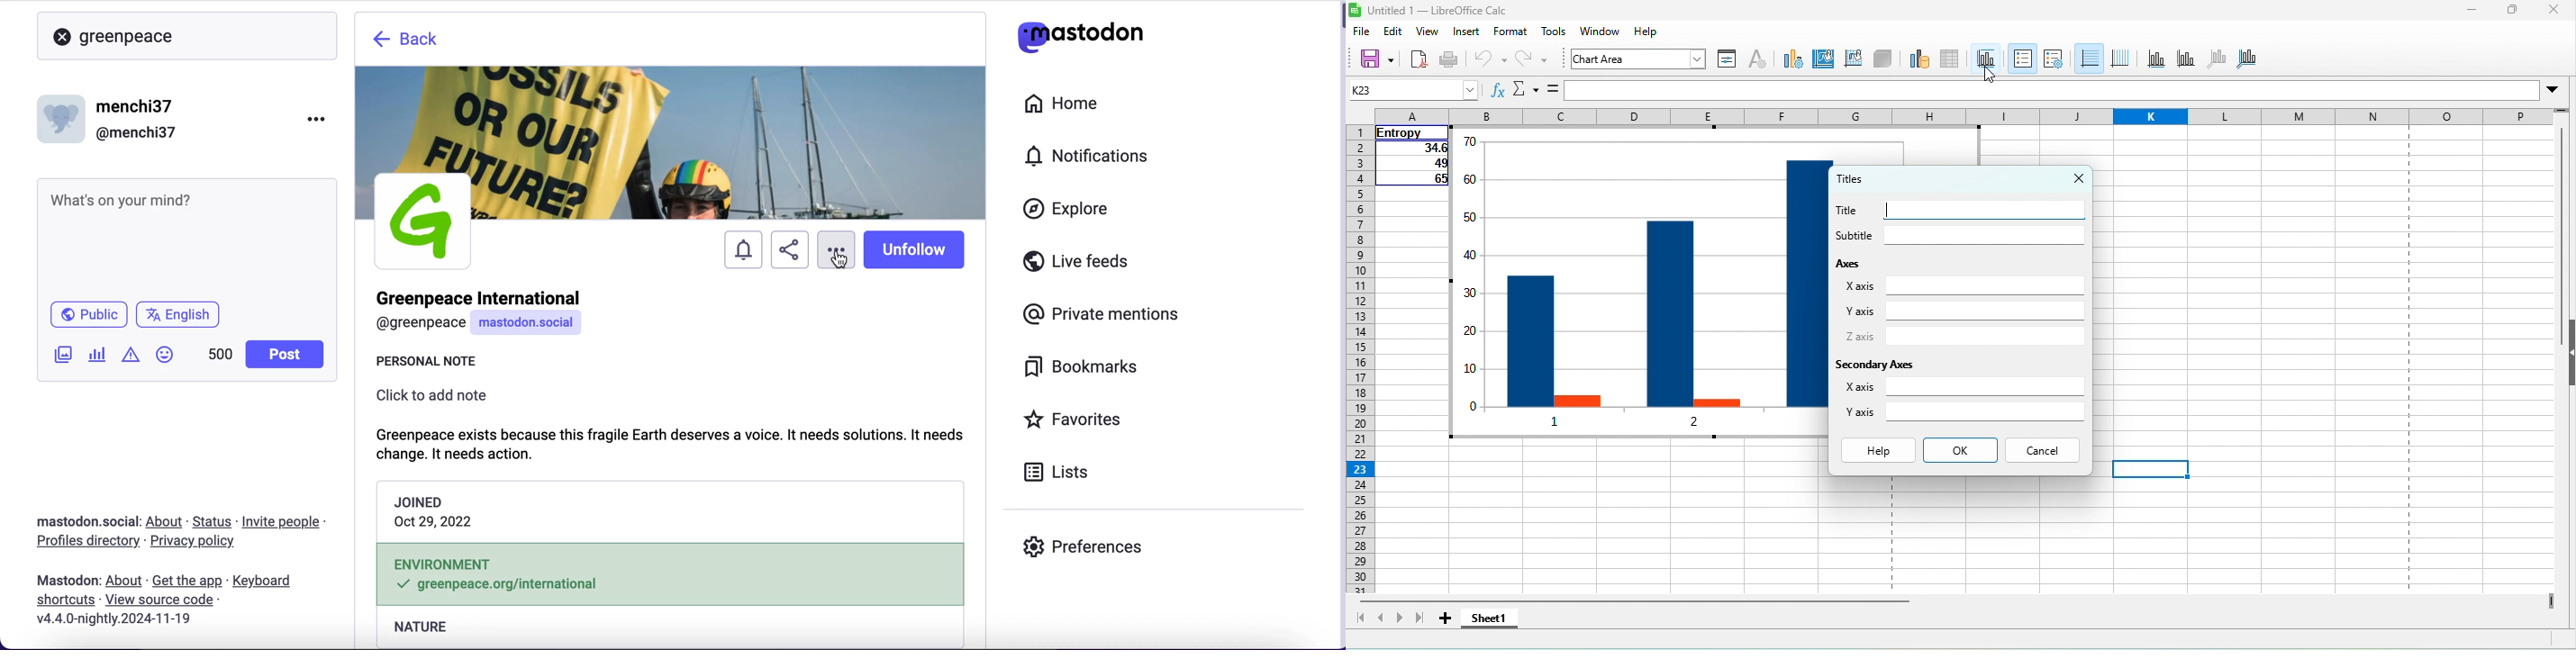  What do you see at coordinates (1080, 34) in the screenshot?
I see `mastodon logo` at bounding box center [1080, 34].